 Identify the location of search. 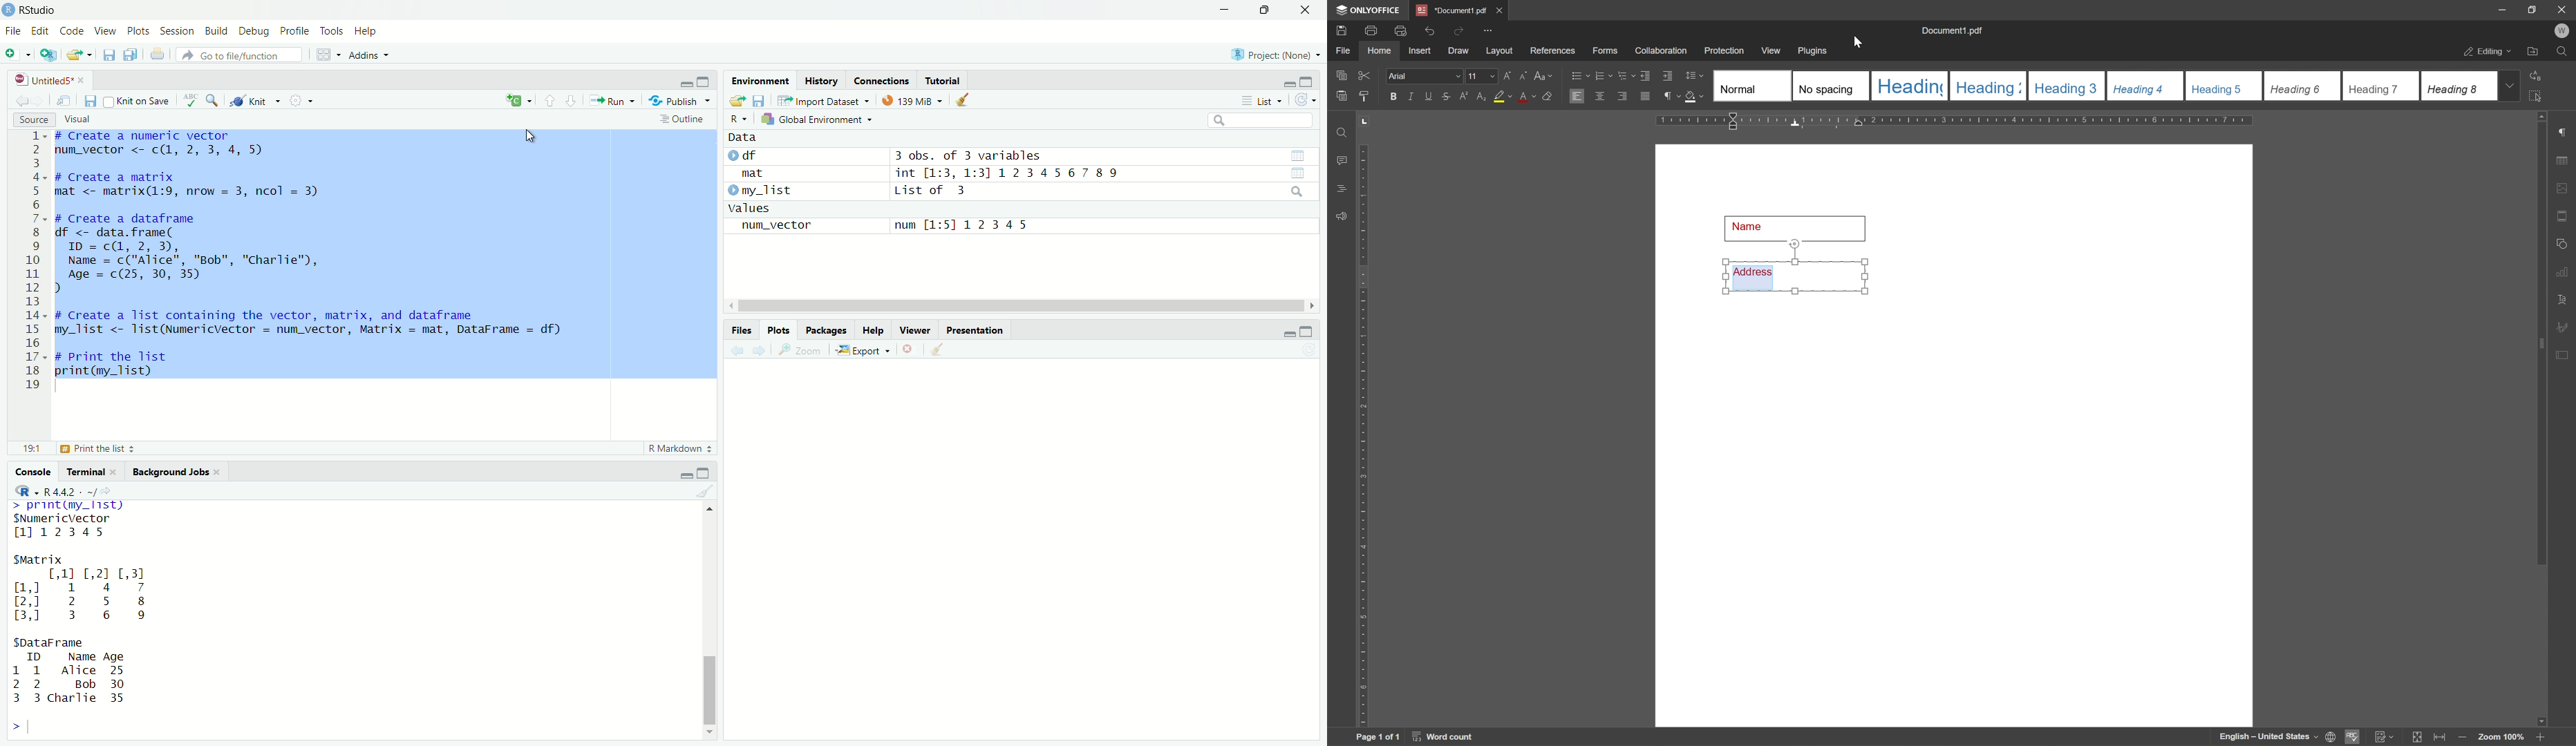
(1261, 122).